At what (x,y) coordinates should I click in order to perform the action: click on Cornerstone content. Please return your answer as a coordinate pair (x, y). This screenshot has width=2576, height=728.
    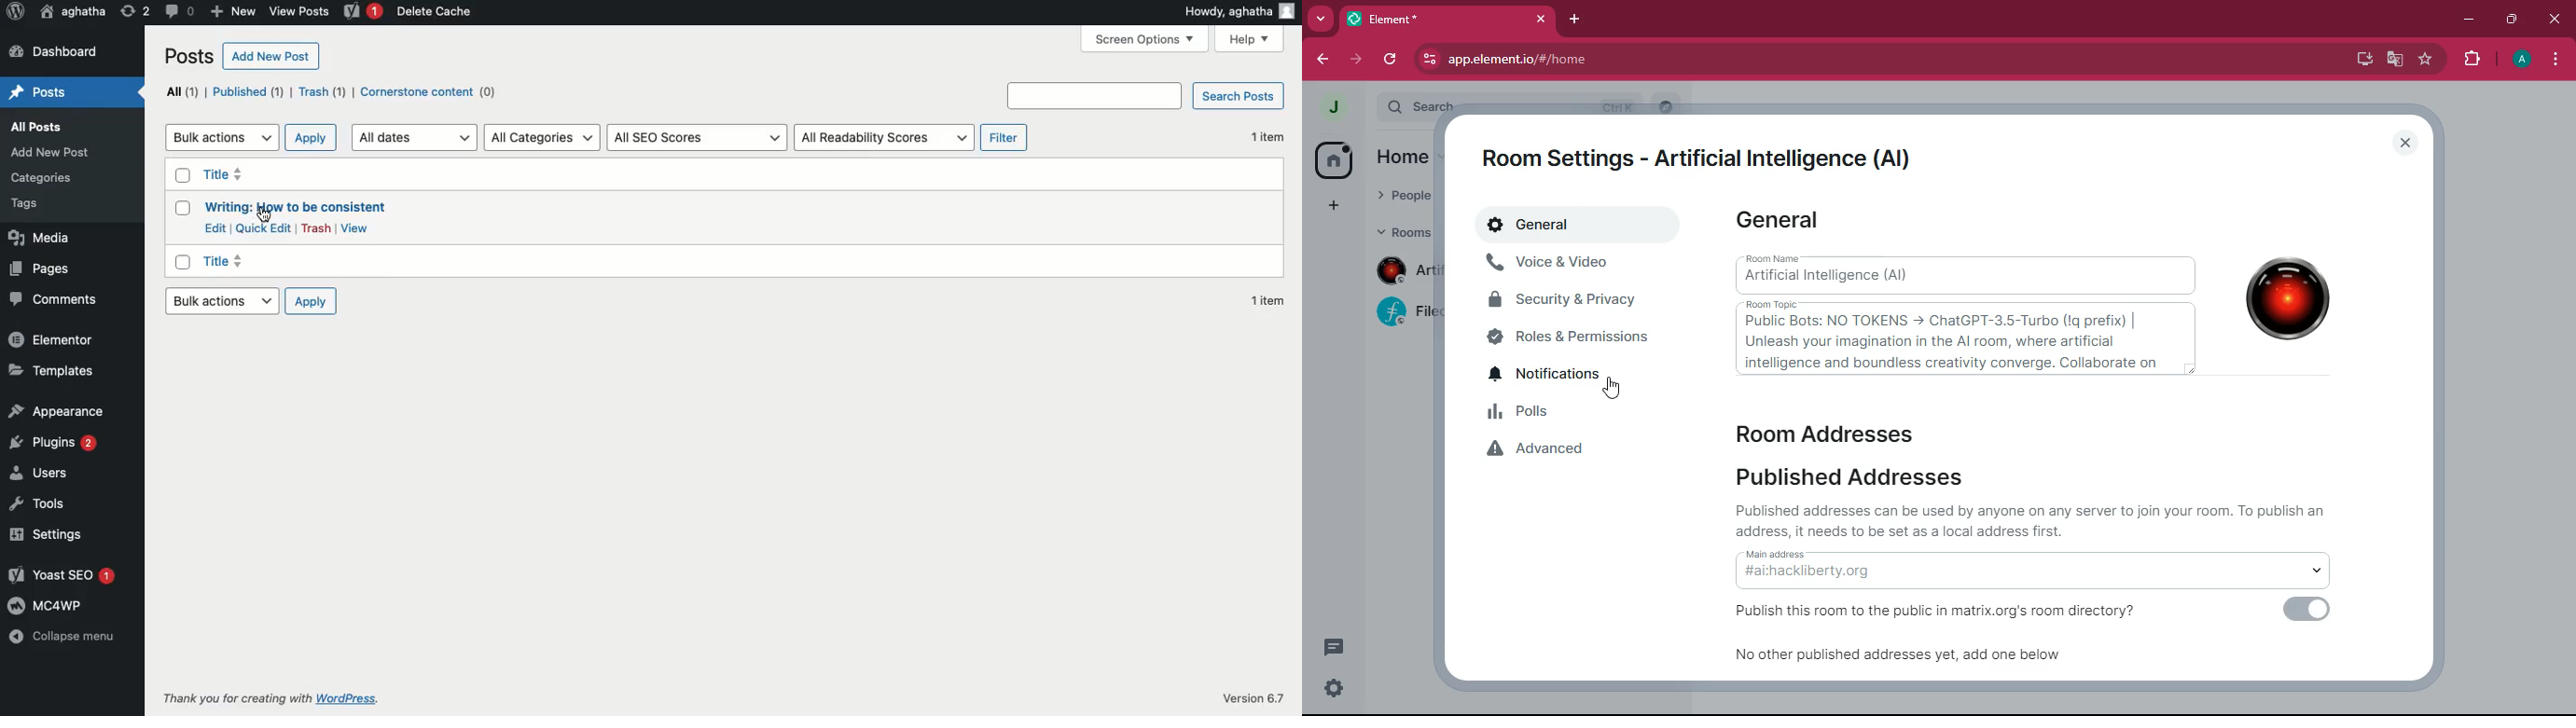
    Looking at the image, I should click on (428, 92).